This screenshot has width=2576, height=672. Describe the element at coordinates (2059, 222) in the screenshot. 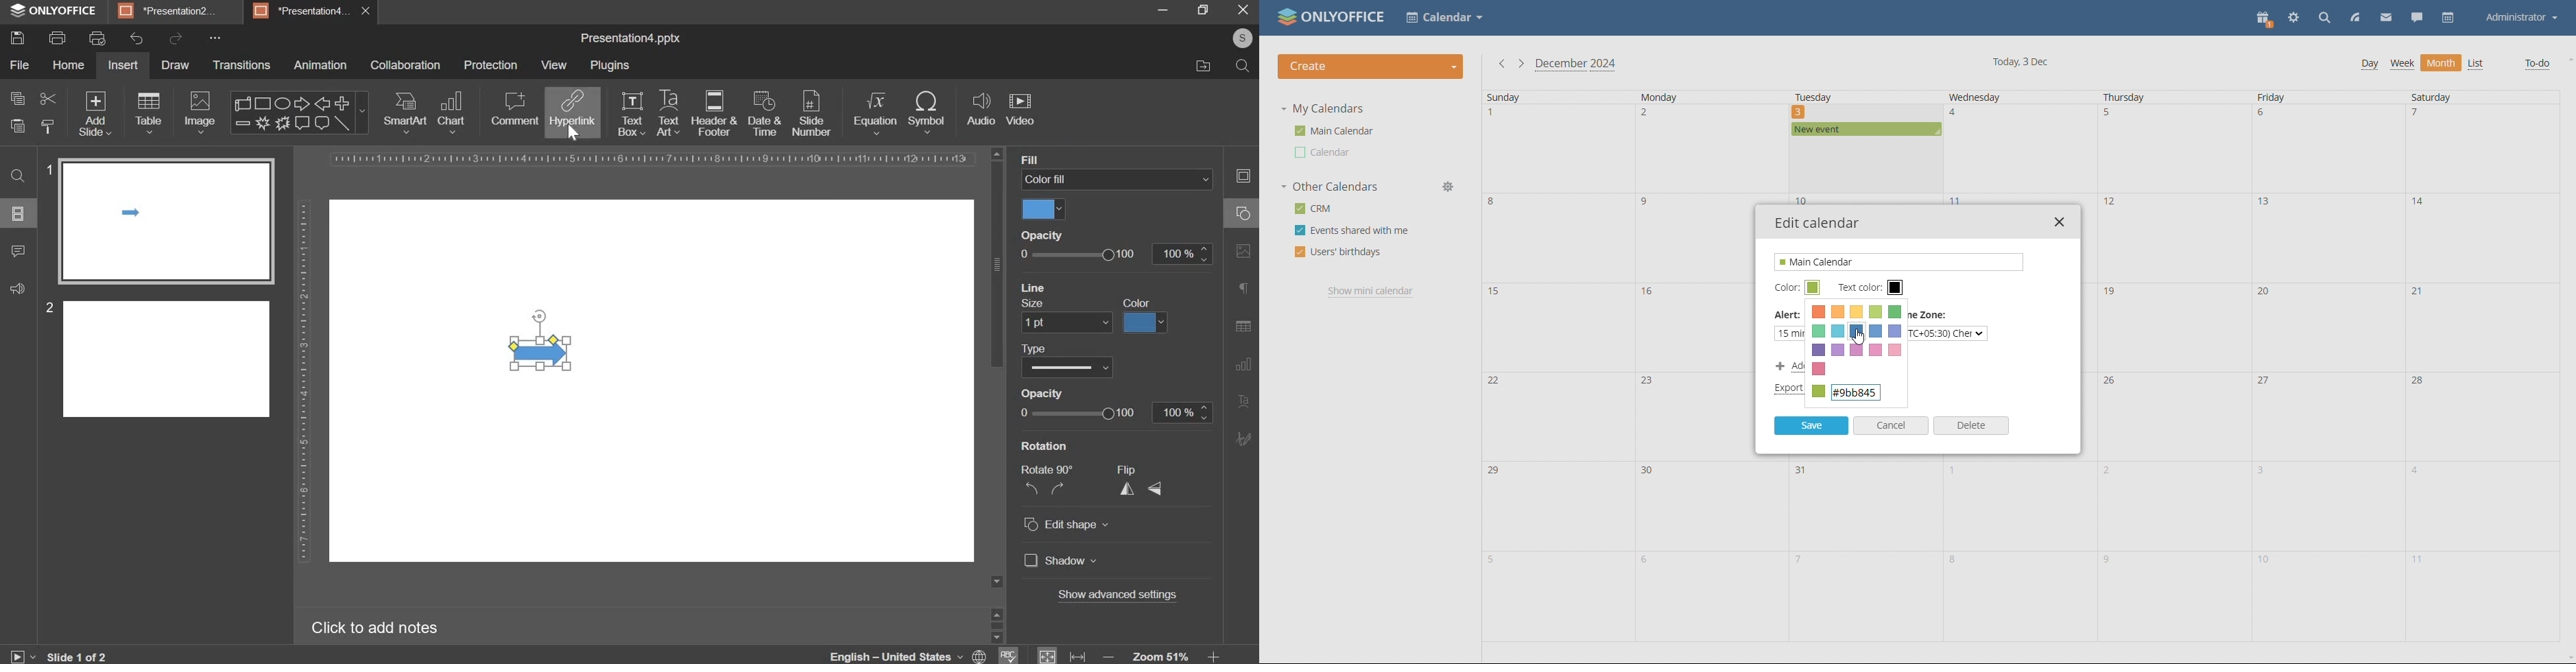

I see `close` at that location.